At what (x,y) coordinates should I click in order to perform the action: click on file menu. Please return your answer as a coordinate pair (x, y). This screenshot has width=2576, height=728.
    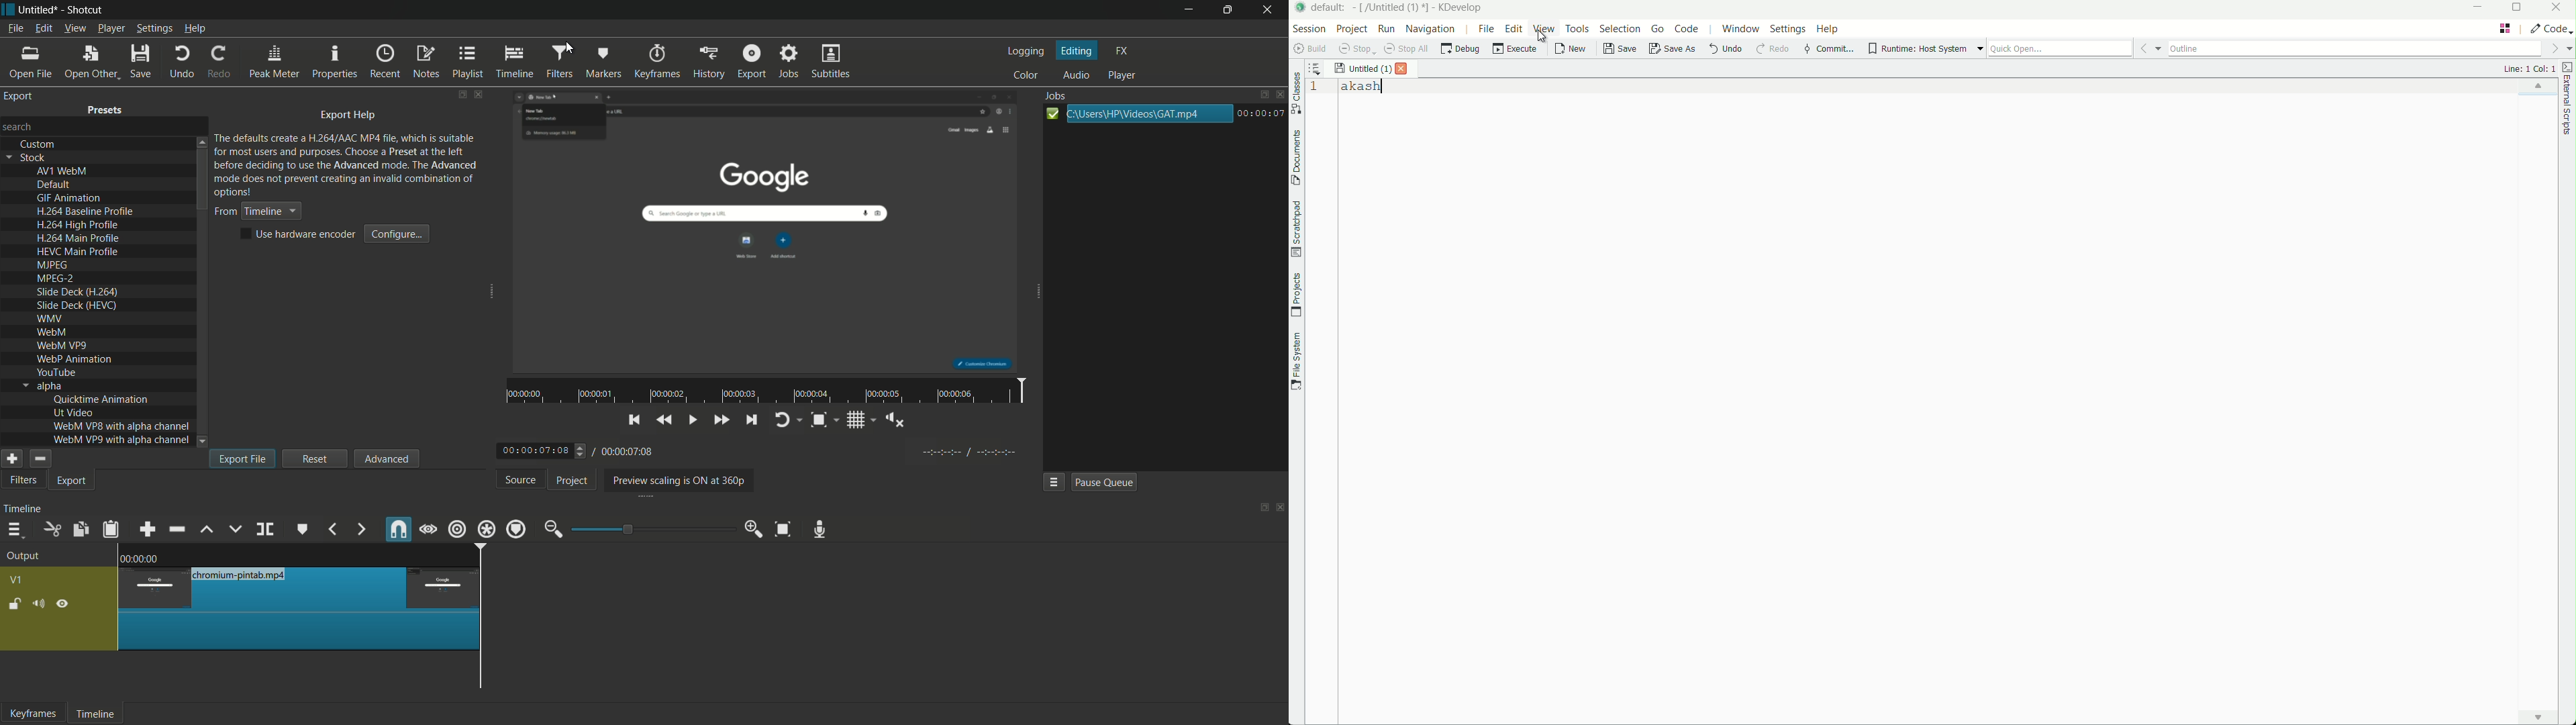
    Looking at the image, I should click on (15, 28).